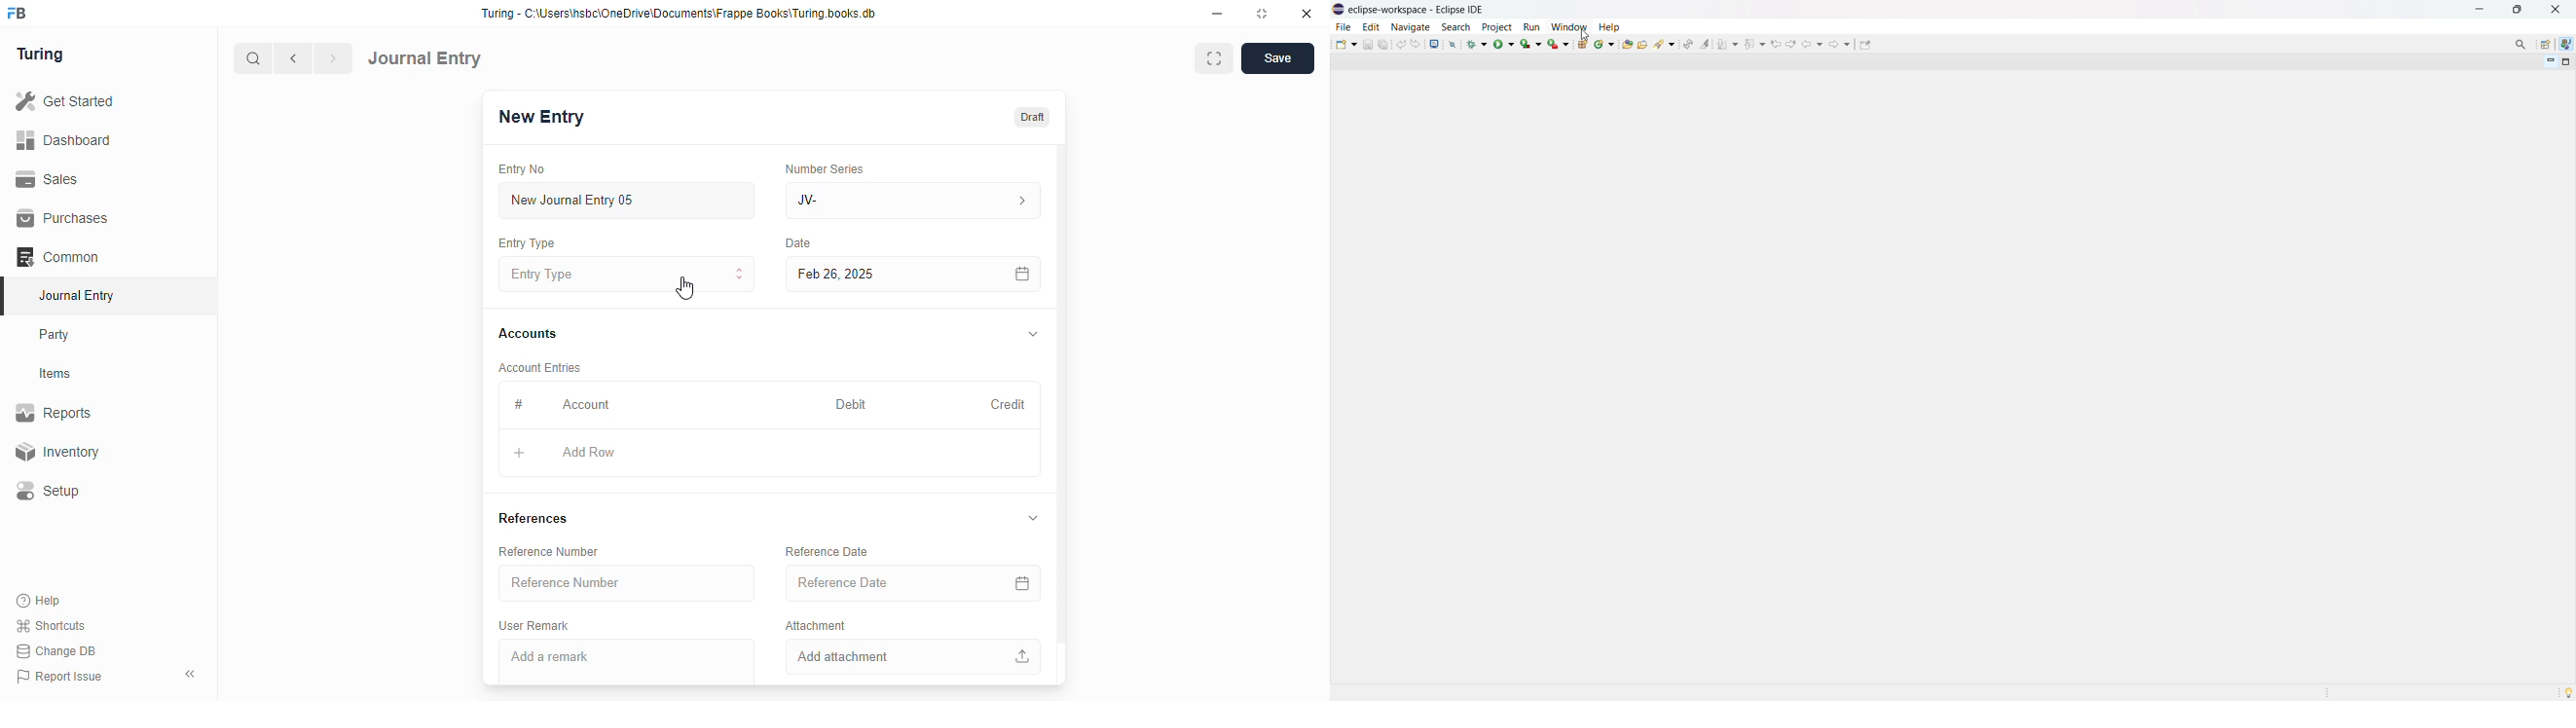 The image size is (2576, 728). Describe the element at coordinates (50, 492) in the screenshot. I see `setup` at that location.